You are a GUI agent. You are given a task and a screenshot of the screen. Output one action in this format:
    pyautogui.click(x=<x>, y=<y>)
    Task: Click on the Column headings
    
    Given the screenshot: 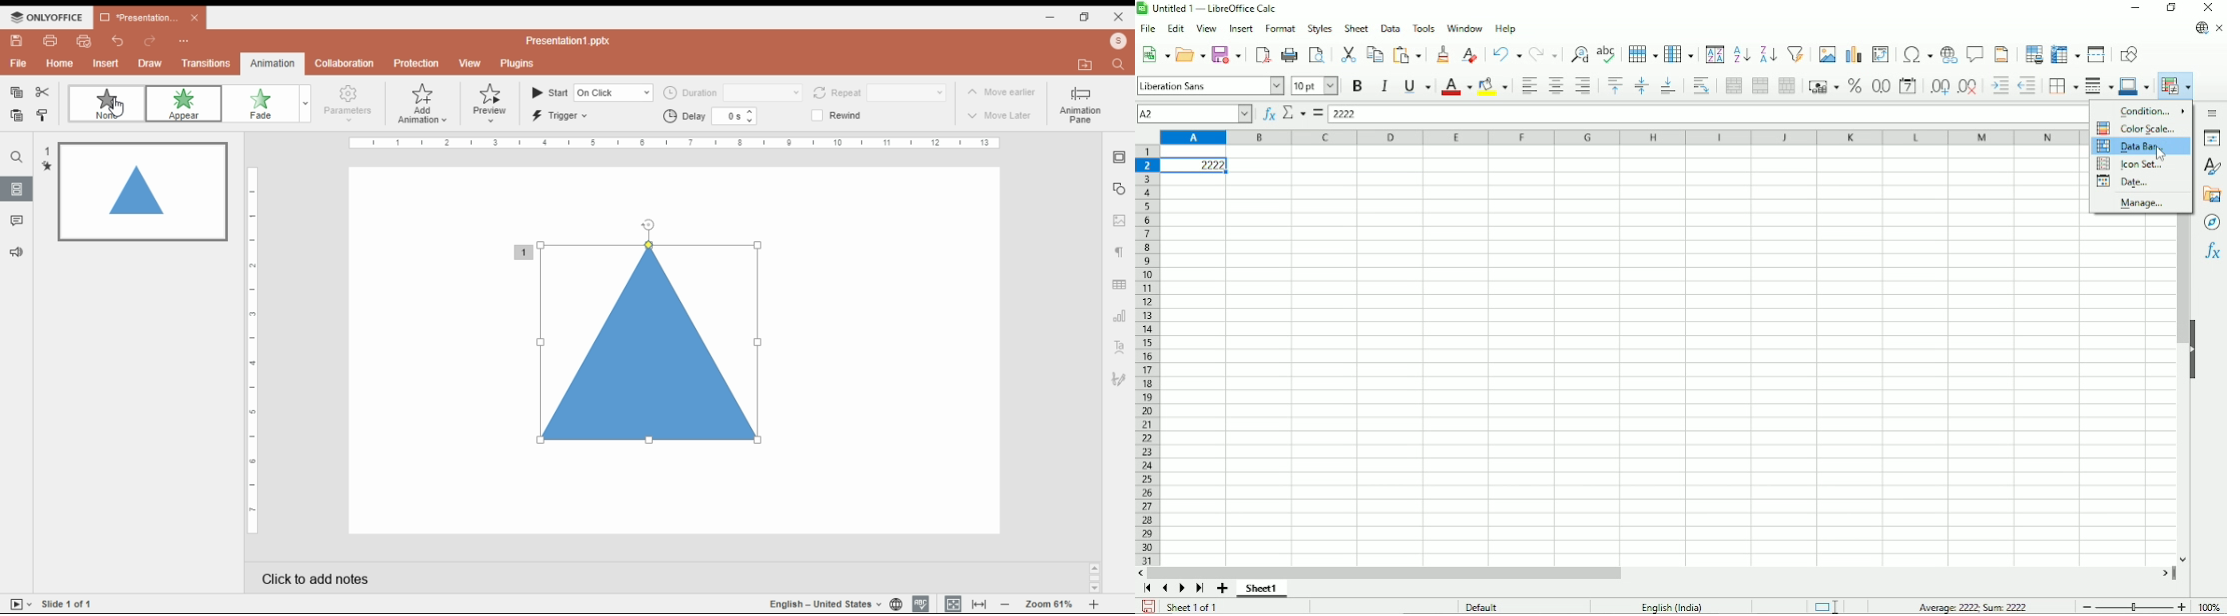 What is the action you would take?
    pyautogui.click(x=1621, y=137)
    